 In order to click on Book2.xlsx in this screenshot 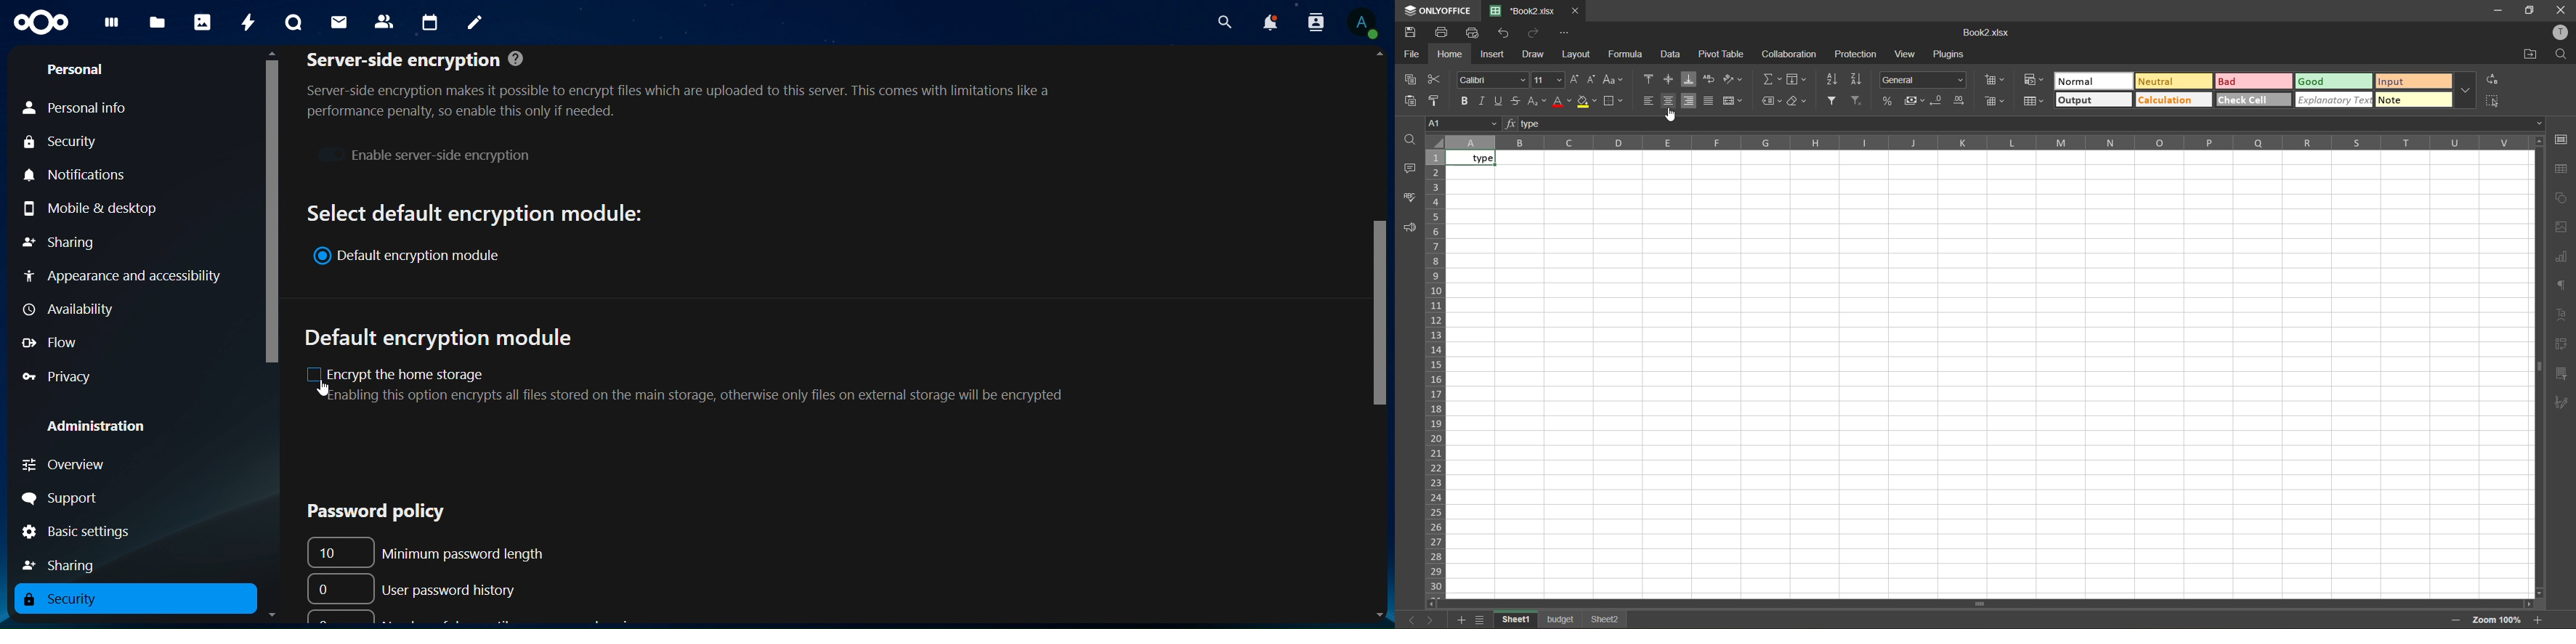, I will do `click(1988, 34)`.